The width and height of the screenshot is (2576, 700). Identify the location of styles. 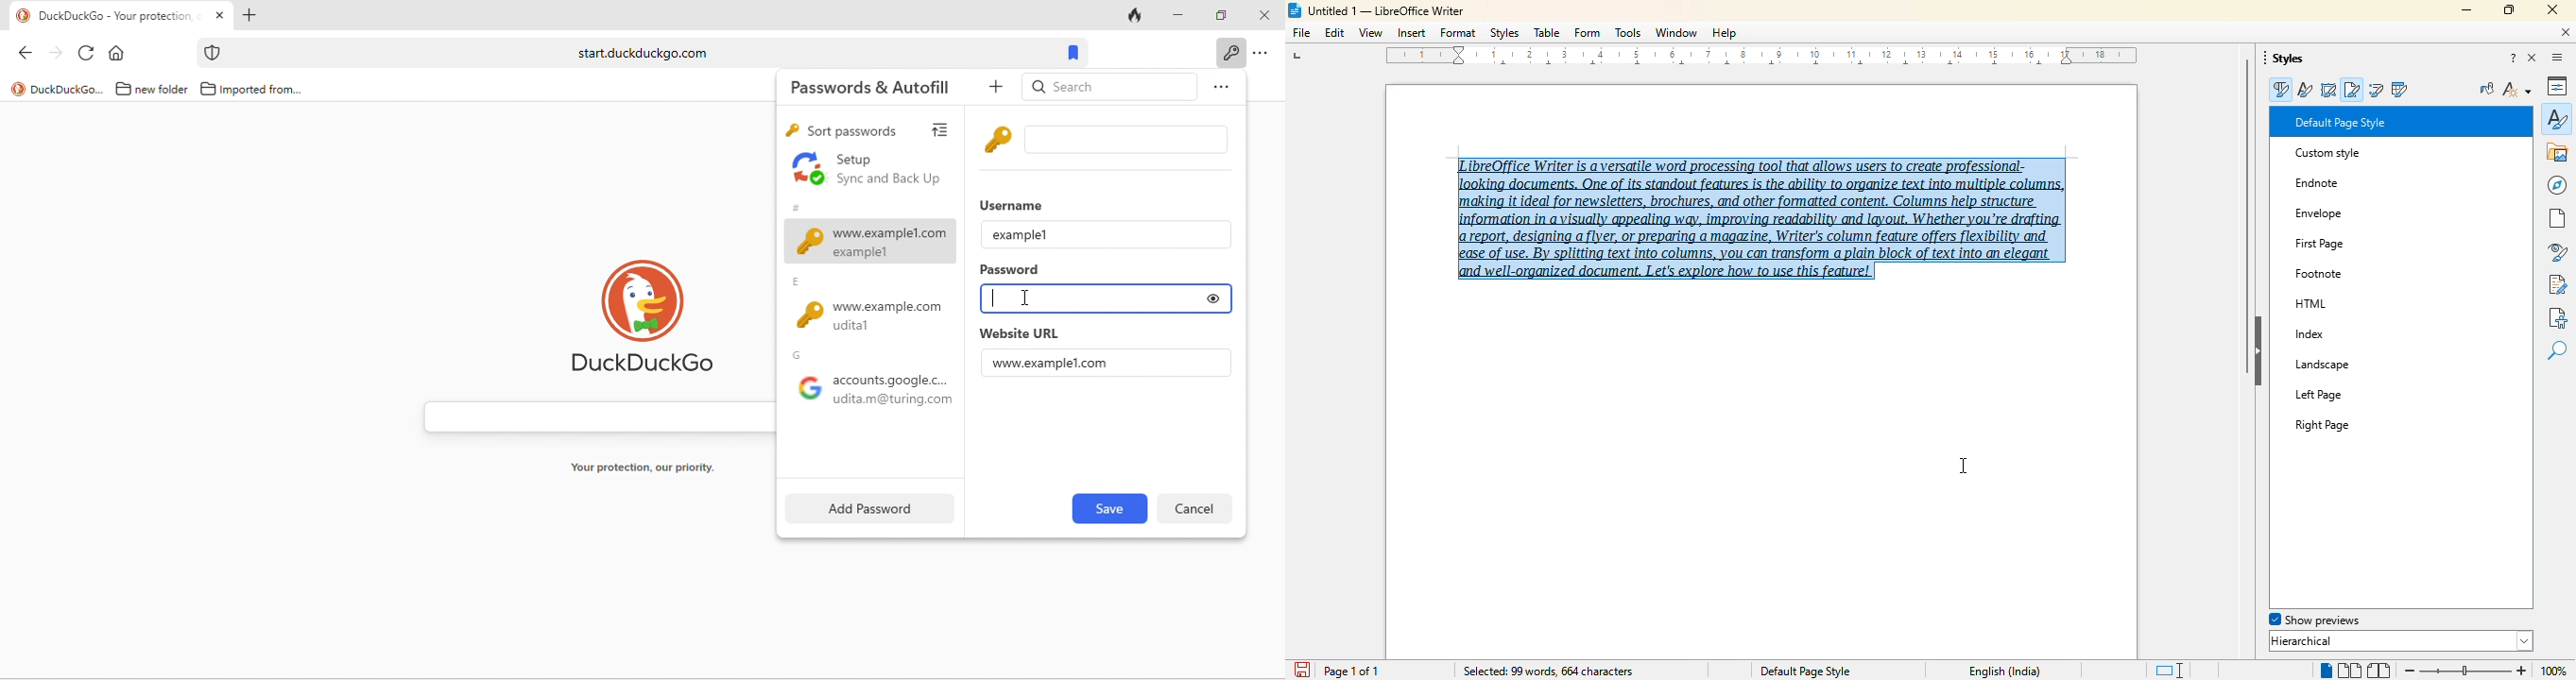
(2286, 59).